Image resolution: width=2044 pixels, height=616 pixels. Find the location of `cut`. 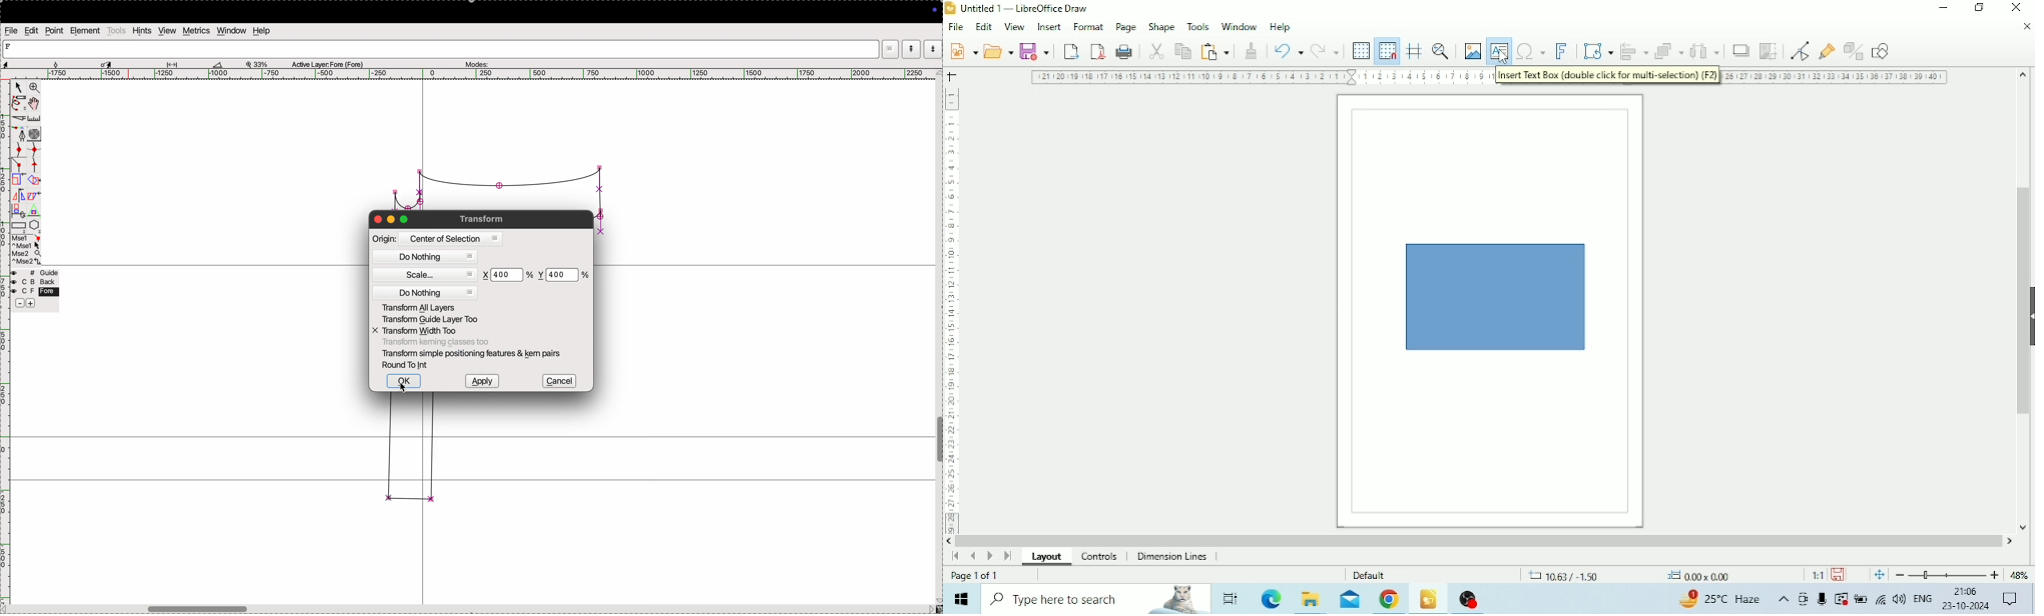

cut is located at coordinates (19, 120).